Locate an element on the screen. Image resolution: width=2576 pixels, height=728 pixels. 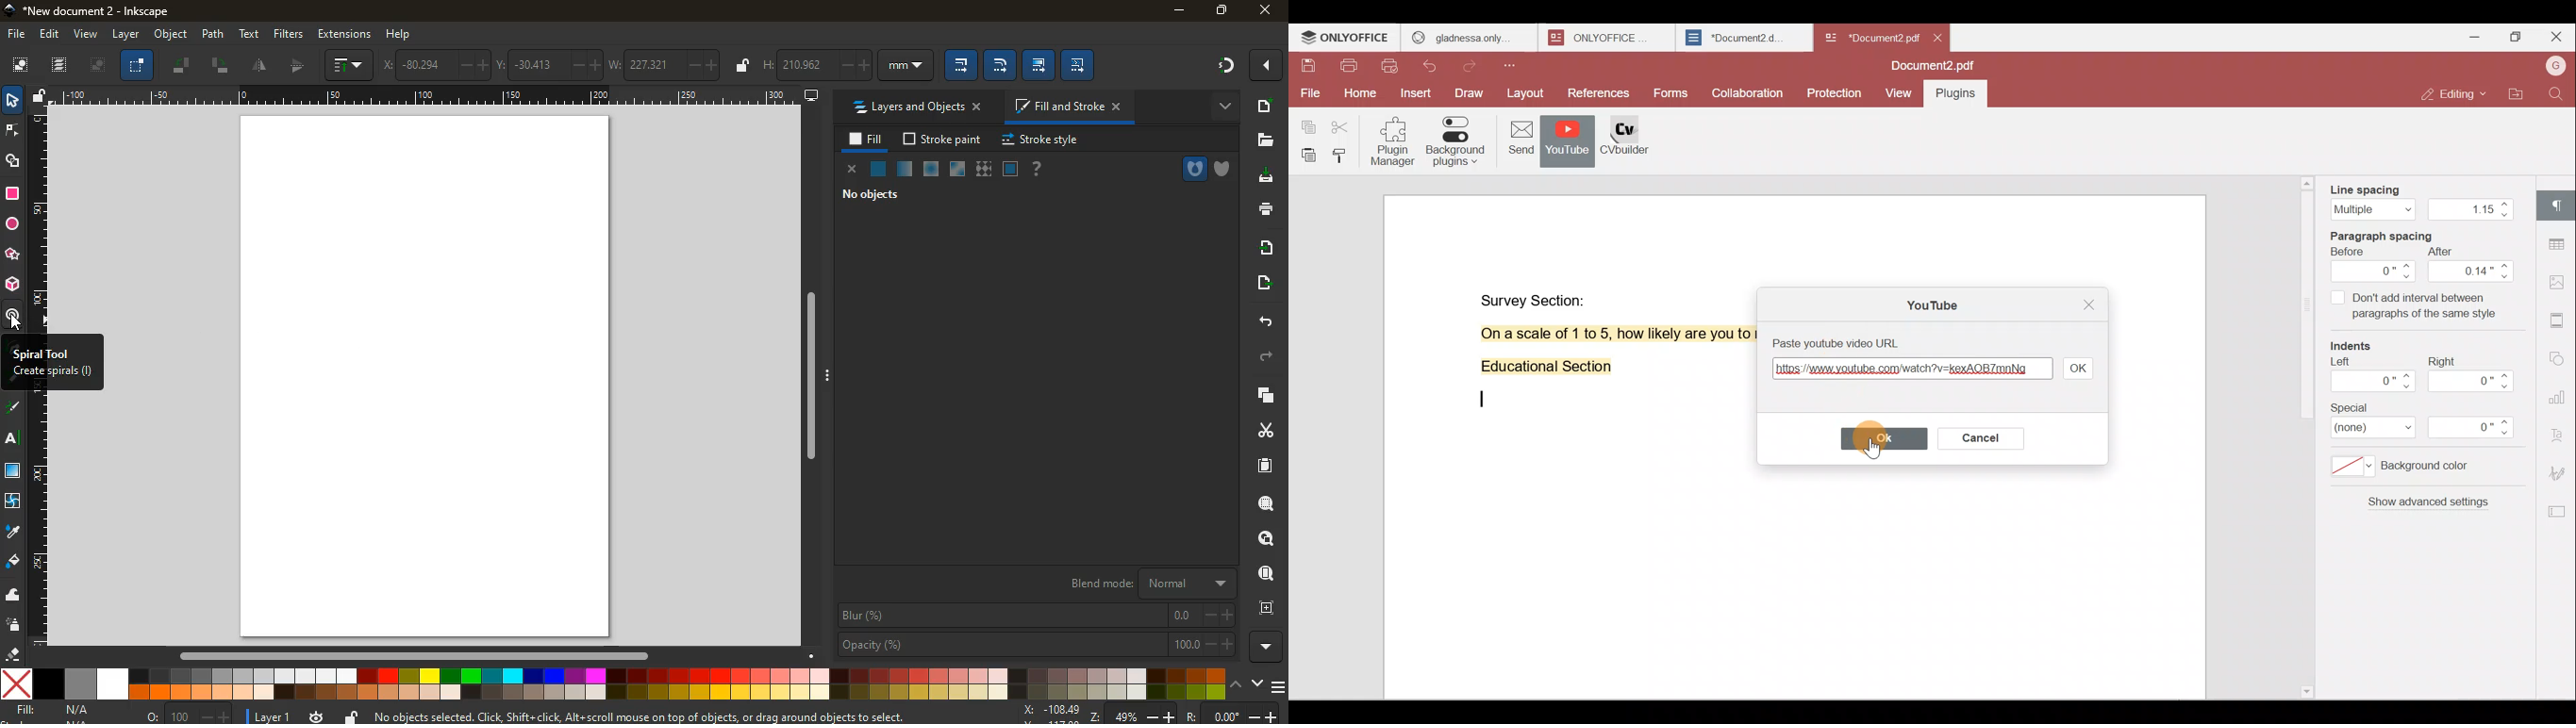
edit is located at coordinates (1001, 64).